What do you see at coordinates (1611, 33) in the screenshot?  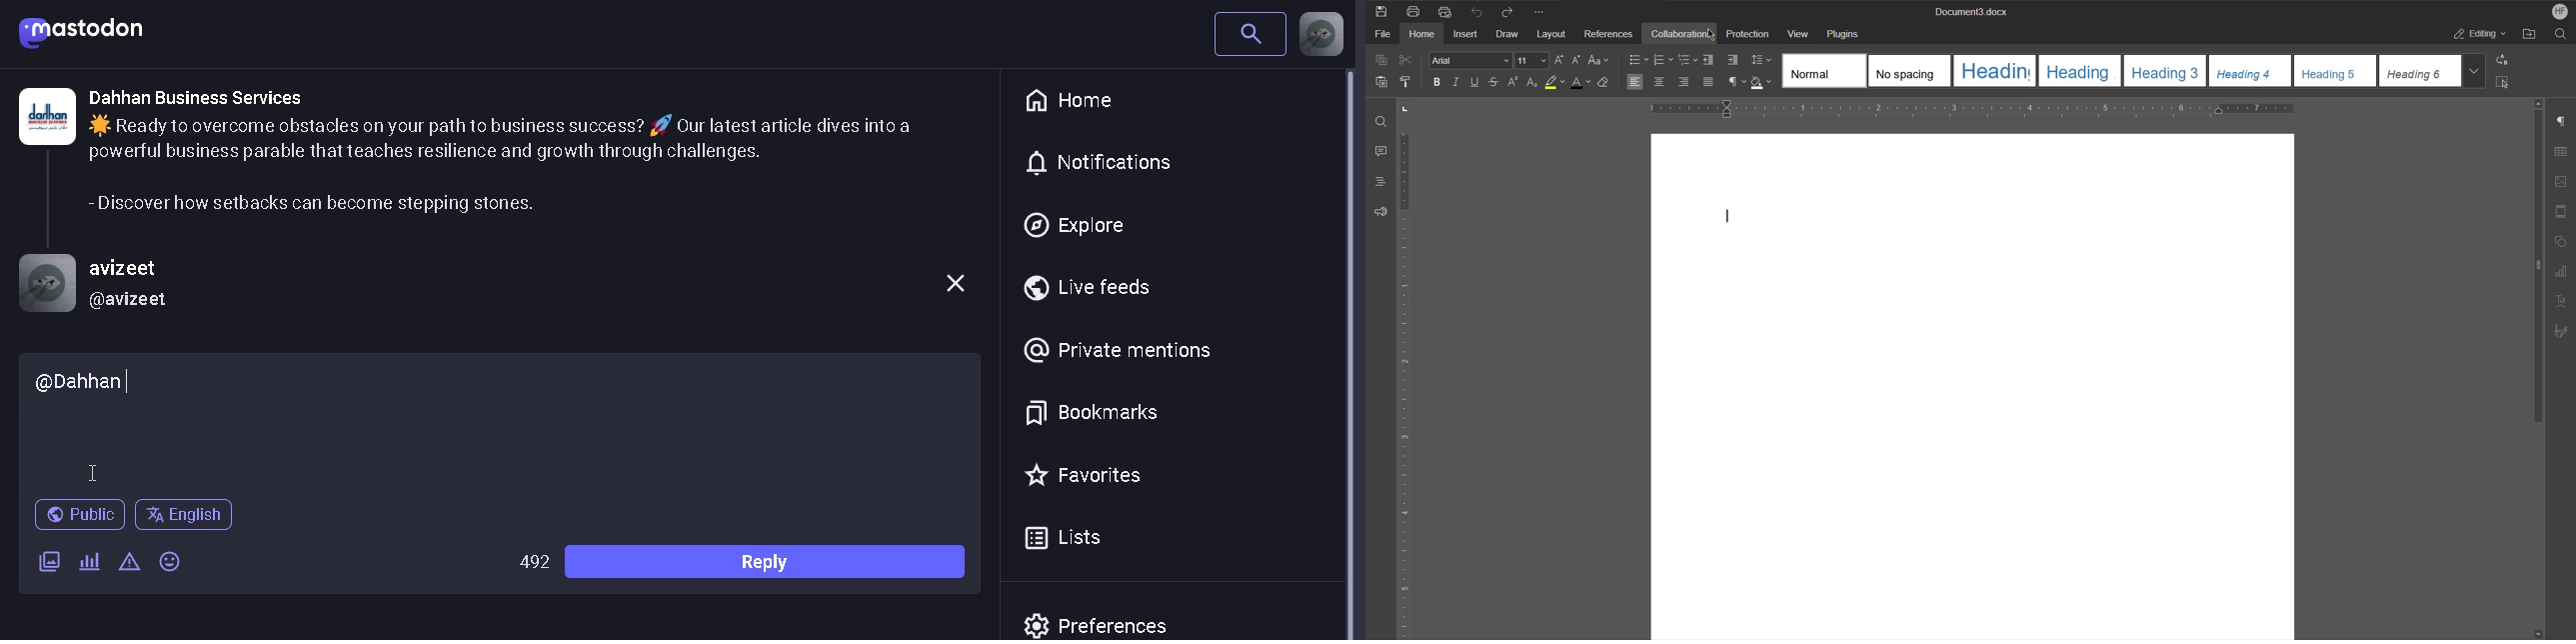 I see `References` at bounding box center [1611, 33].